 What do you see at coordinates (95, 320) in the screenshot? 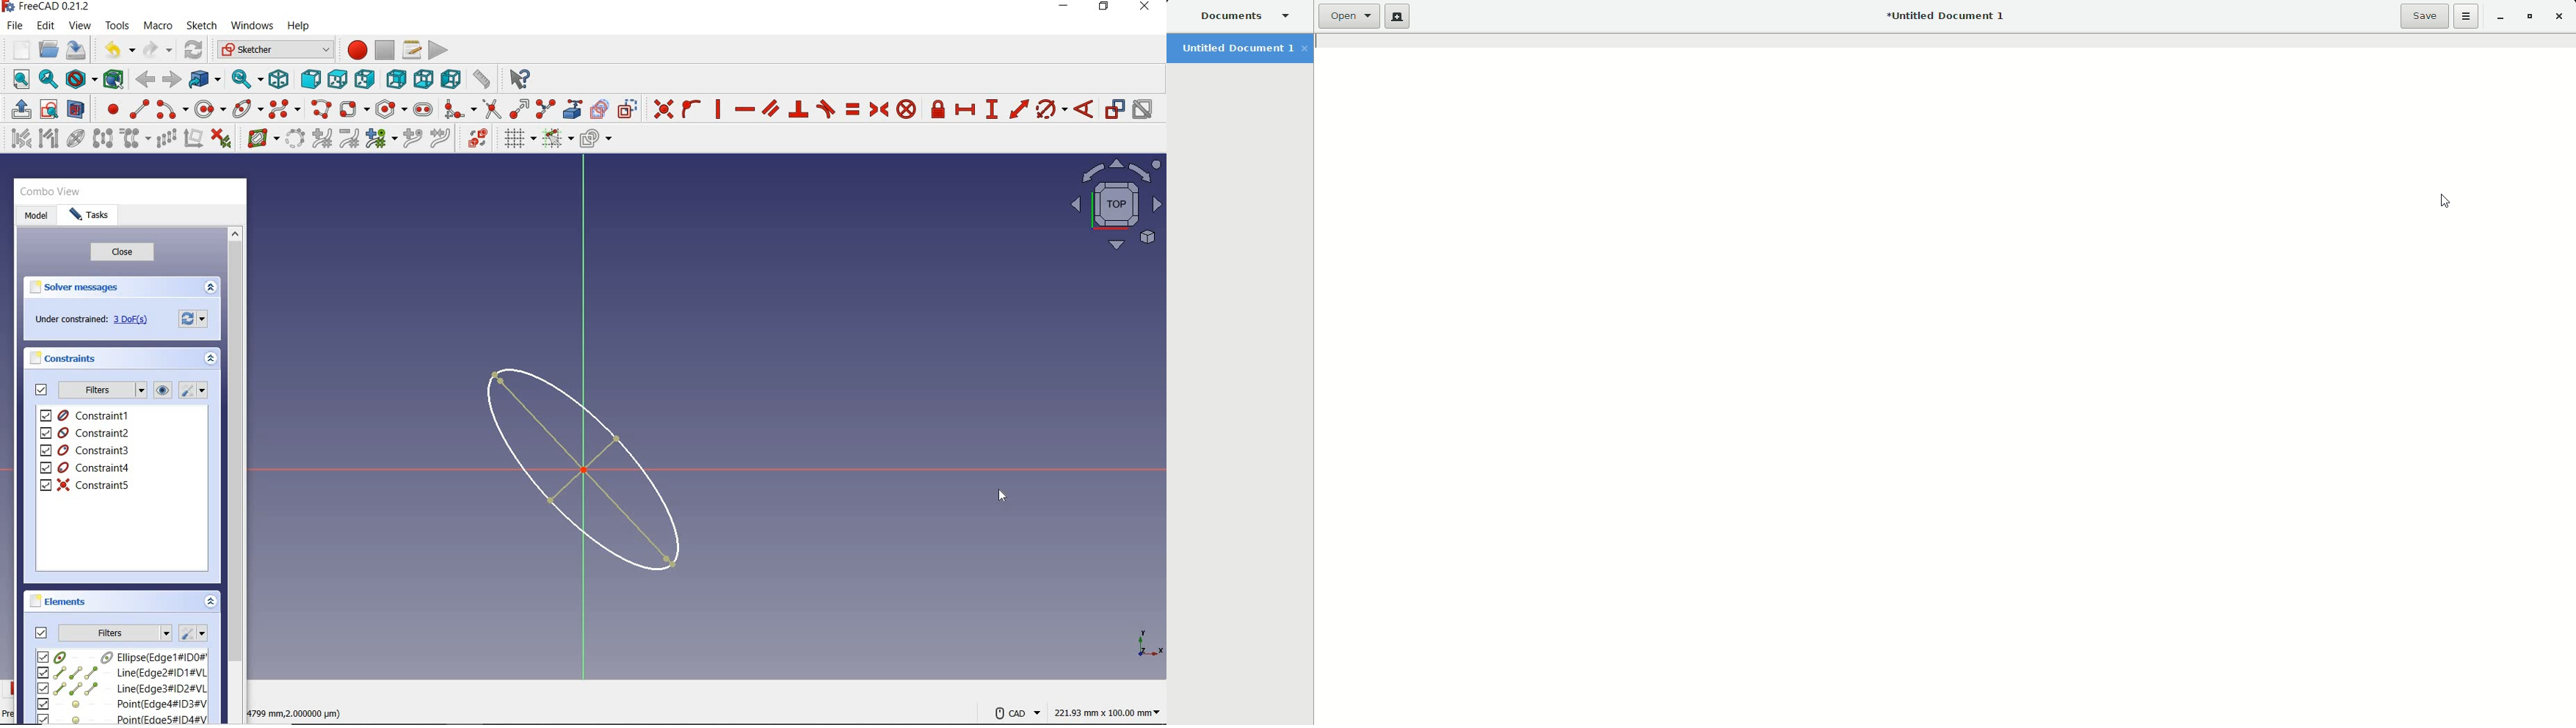
I see `under constrained` at bounding box center [95, 320].